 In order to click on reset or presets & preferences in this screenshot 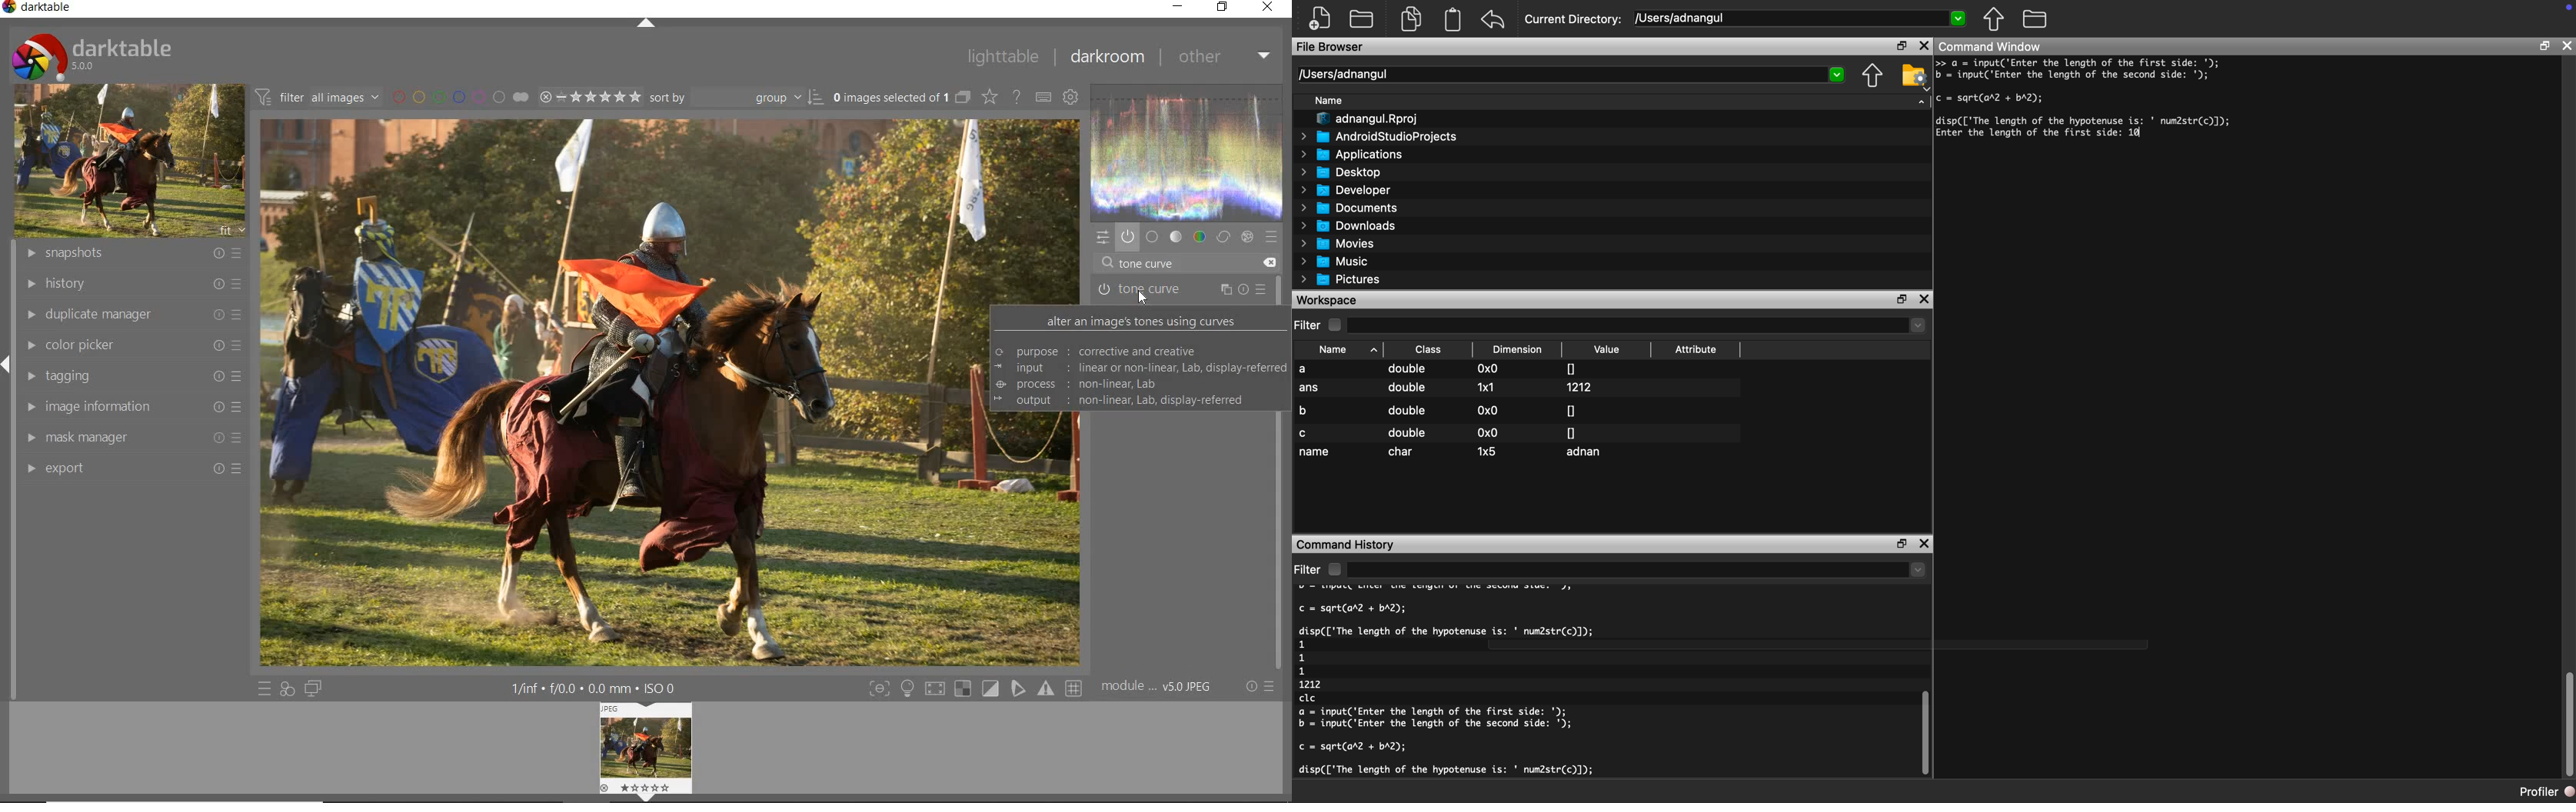, I will do `click(1260, 688)`.